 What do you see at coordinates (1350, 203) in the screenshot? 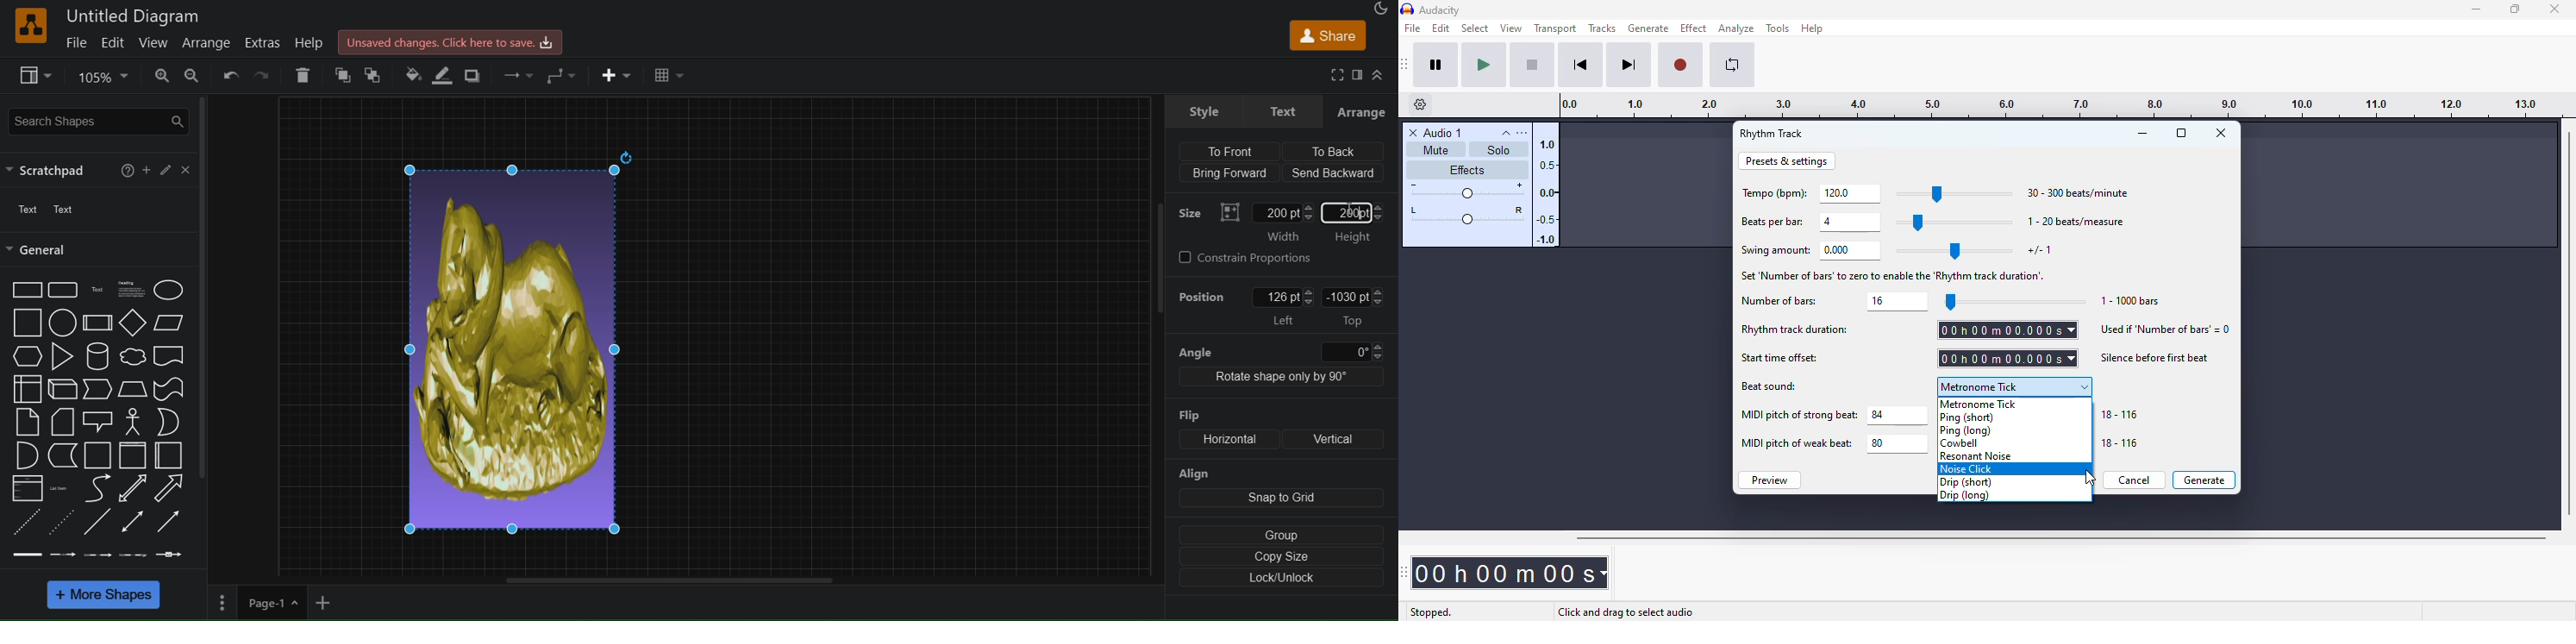
I see `Text cursor` at bounding box center [1350, 203].